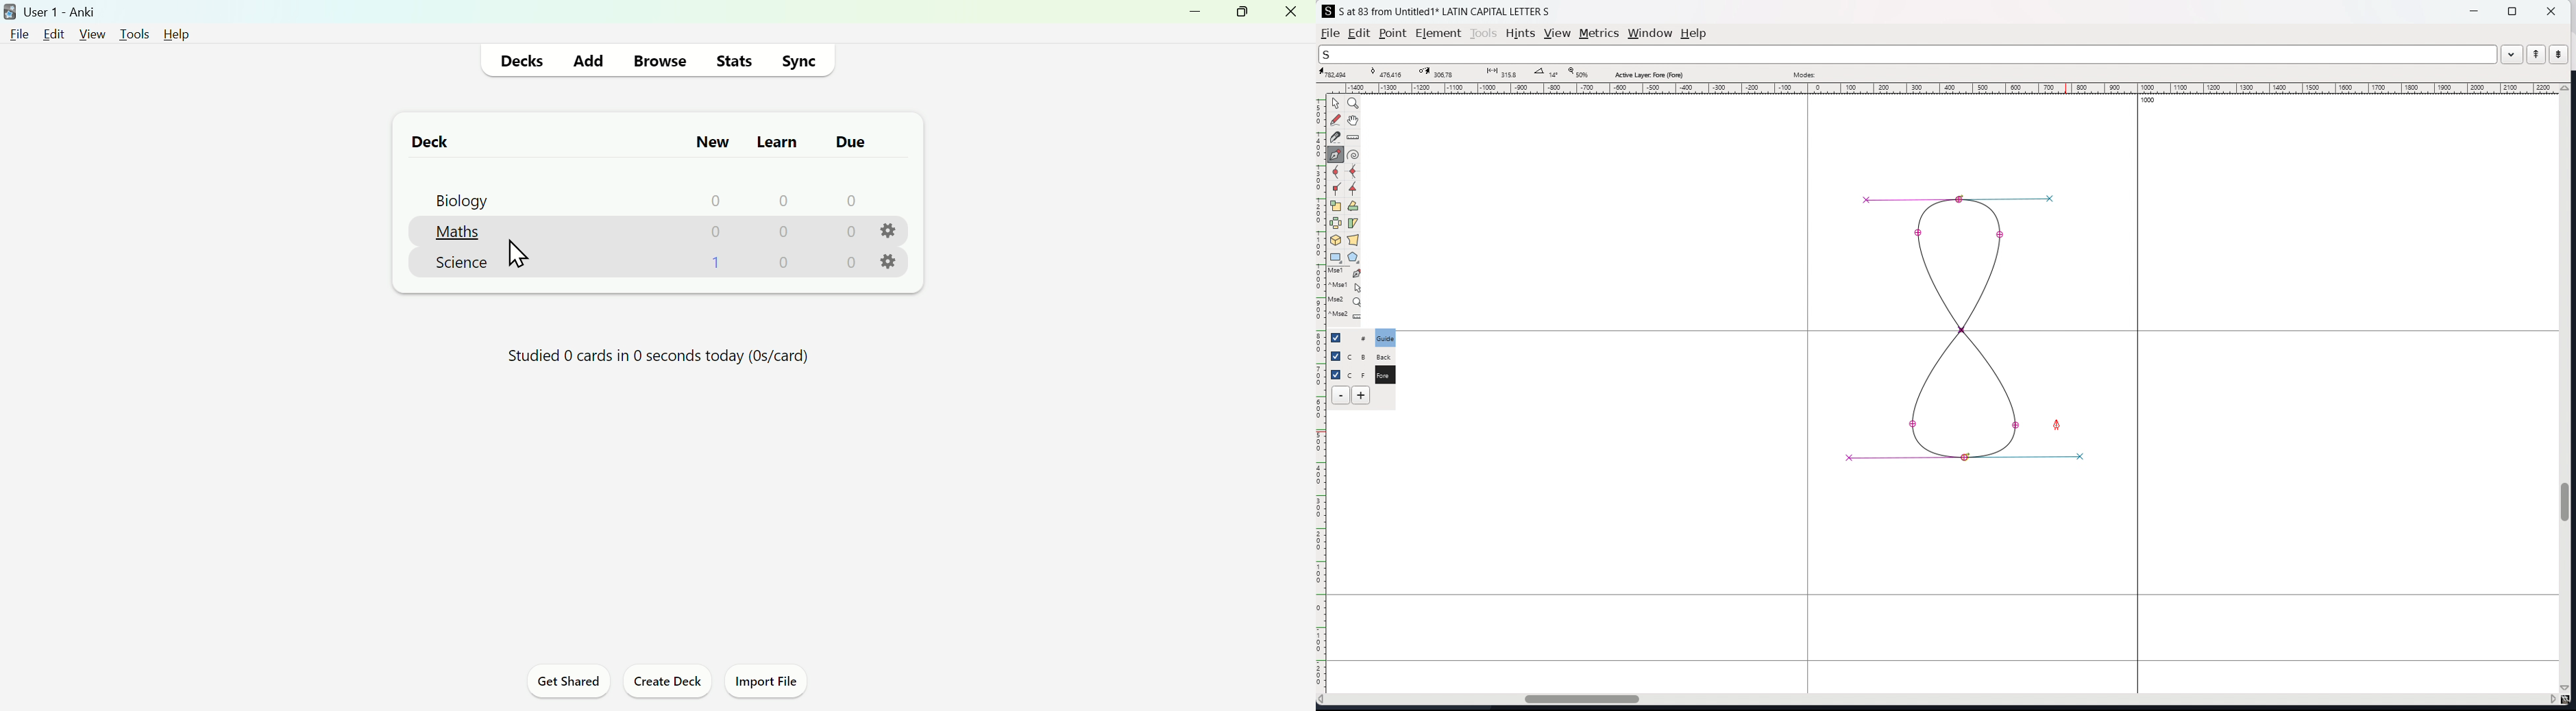 This screenshot has height=728, width=2576. I want to click on add a curve point always either vertically or horizontally, so click(1354, 172).